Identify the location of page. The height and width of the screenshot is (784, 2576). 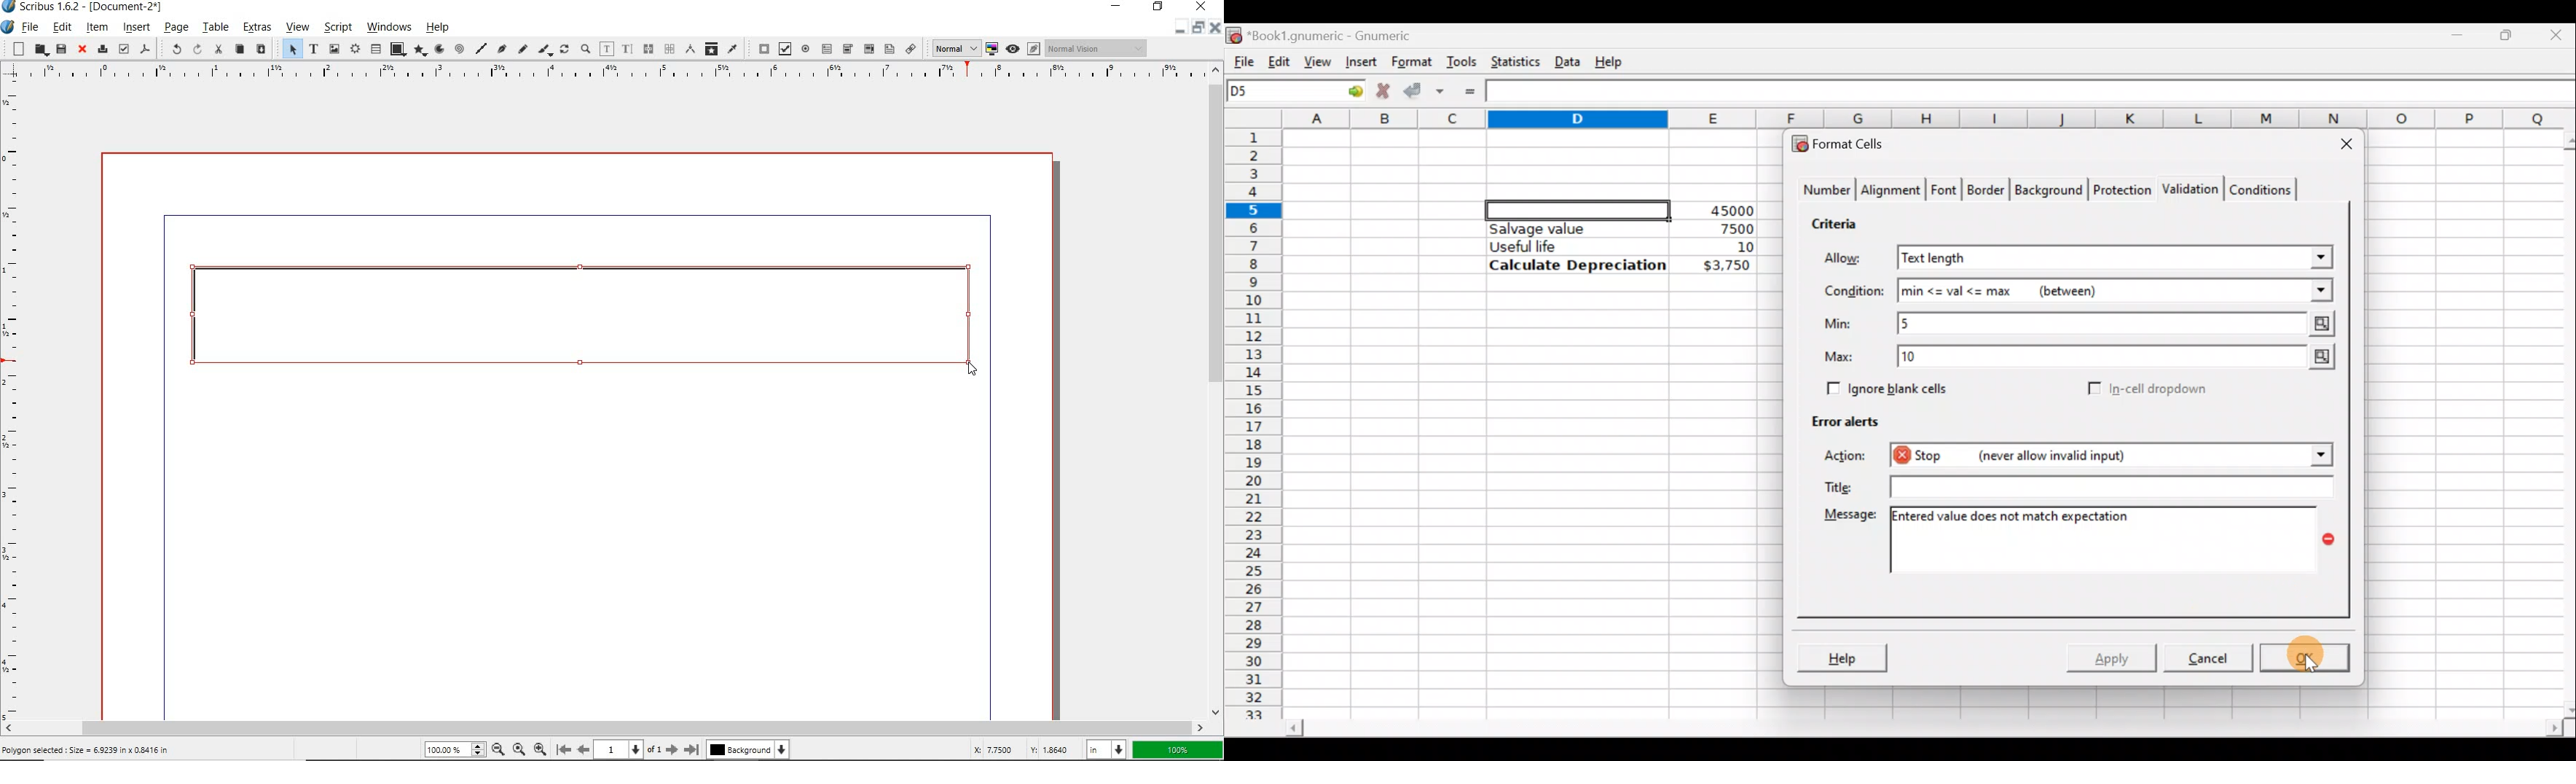
(176, 27).